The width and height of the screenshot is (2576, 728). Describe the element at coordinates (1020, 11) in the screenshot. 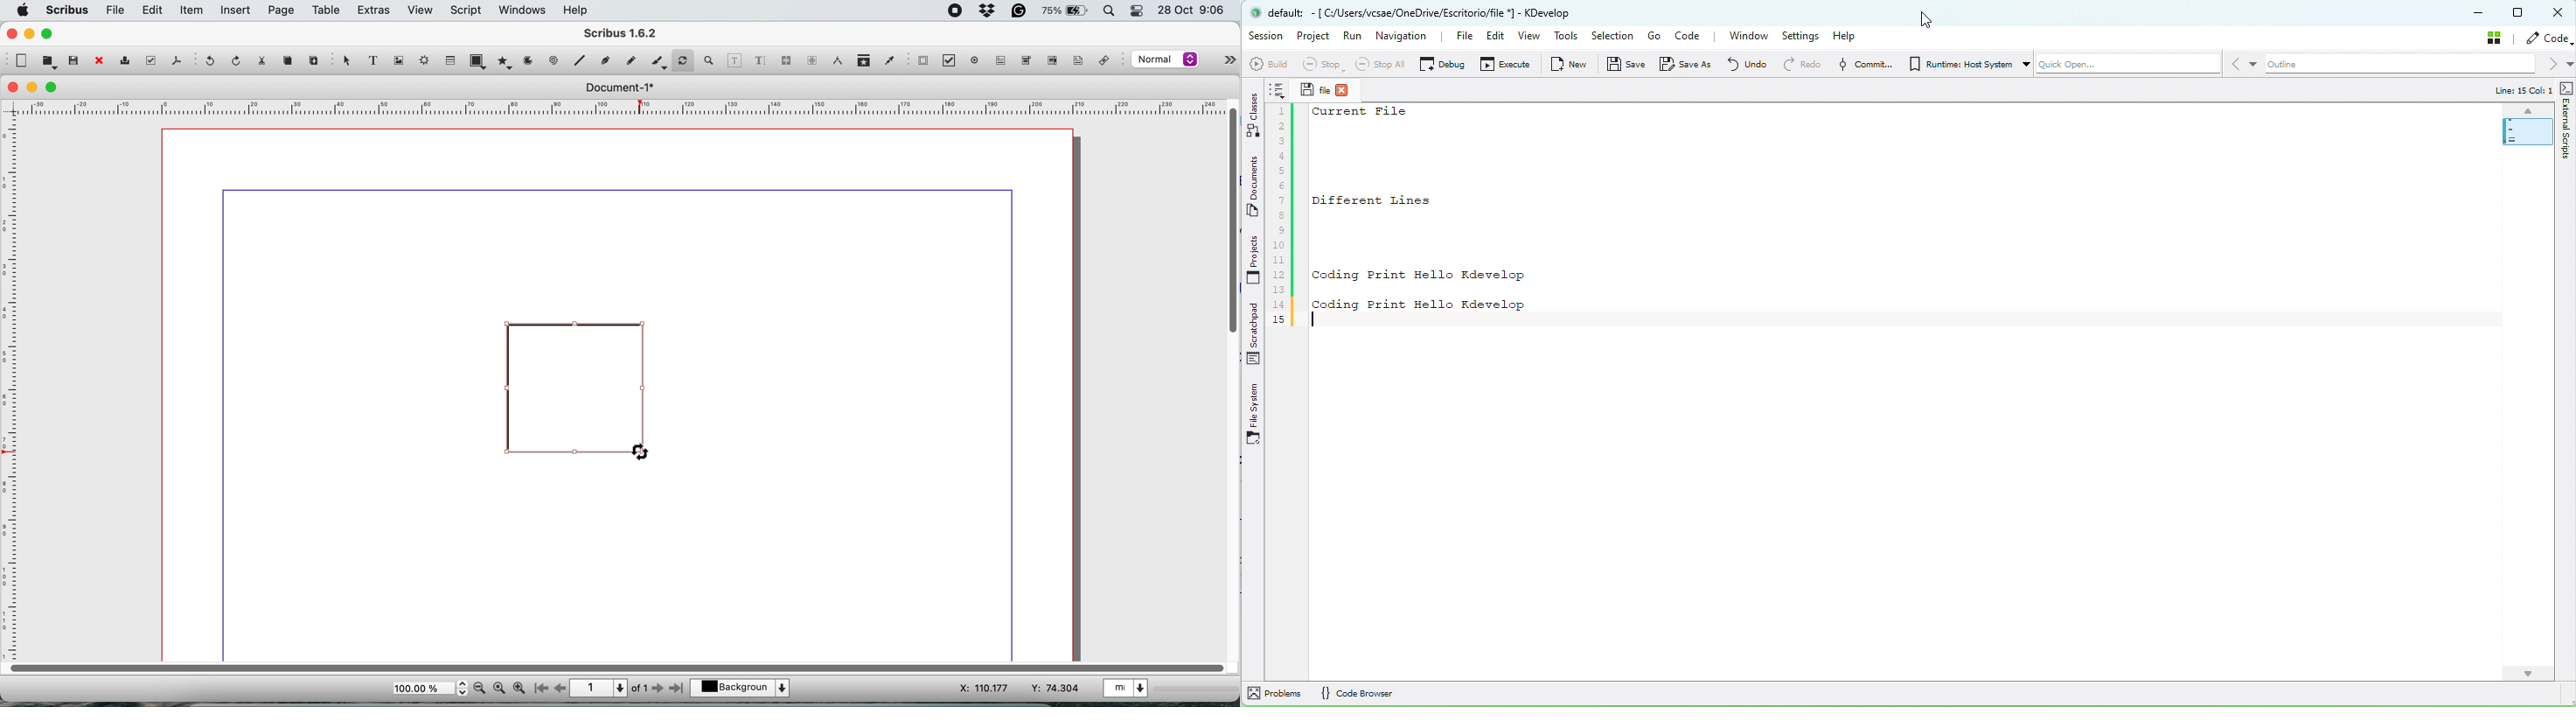

I see `grammarly` at that location.